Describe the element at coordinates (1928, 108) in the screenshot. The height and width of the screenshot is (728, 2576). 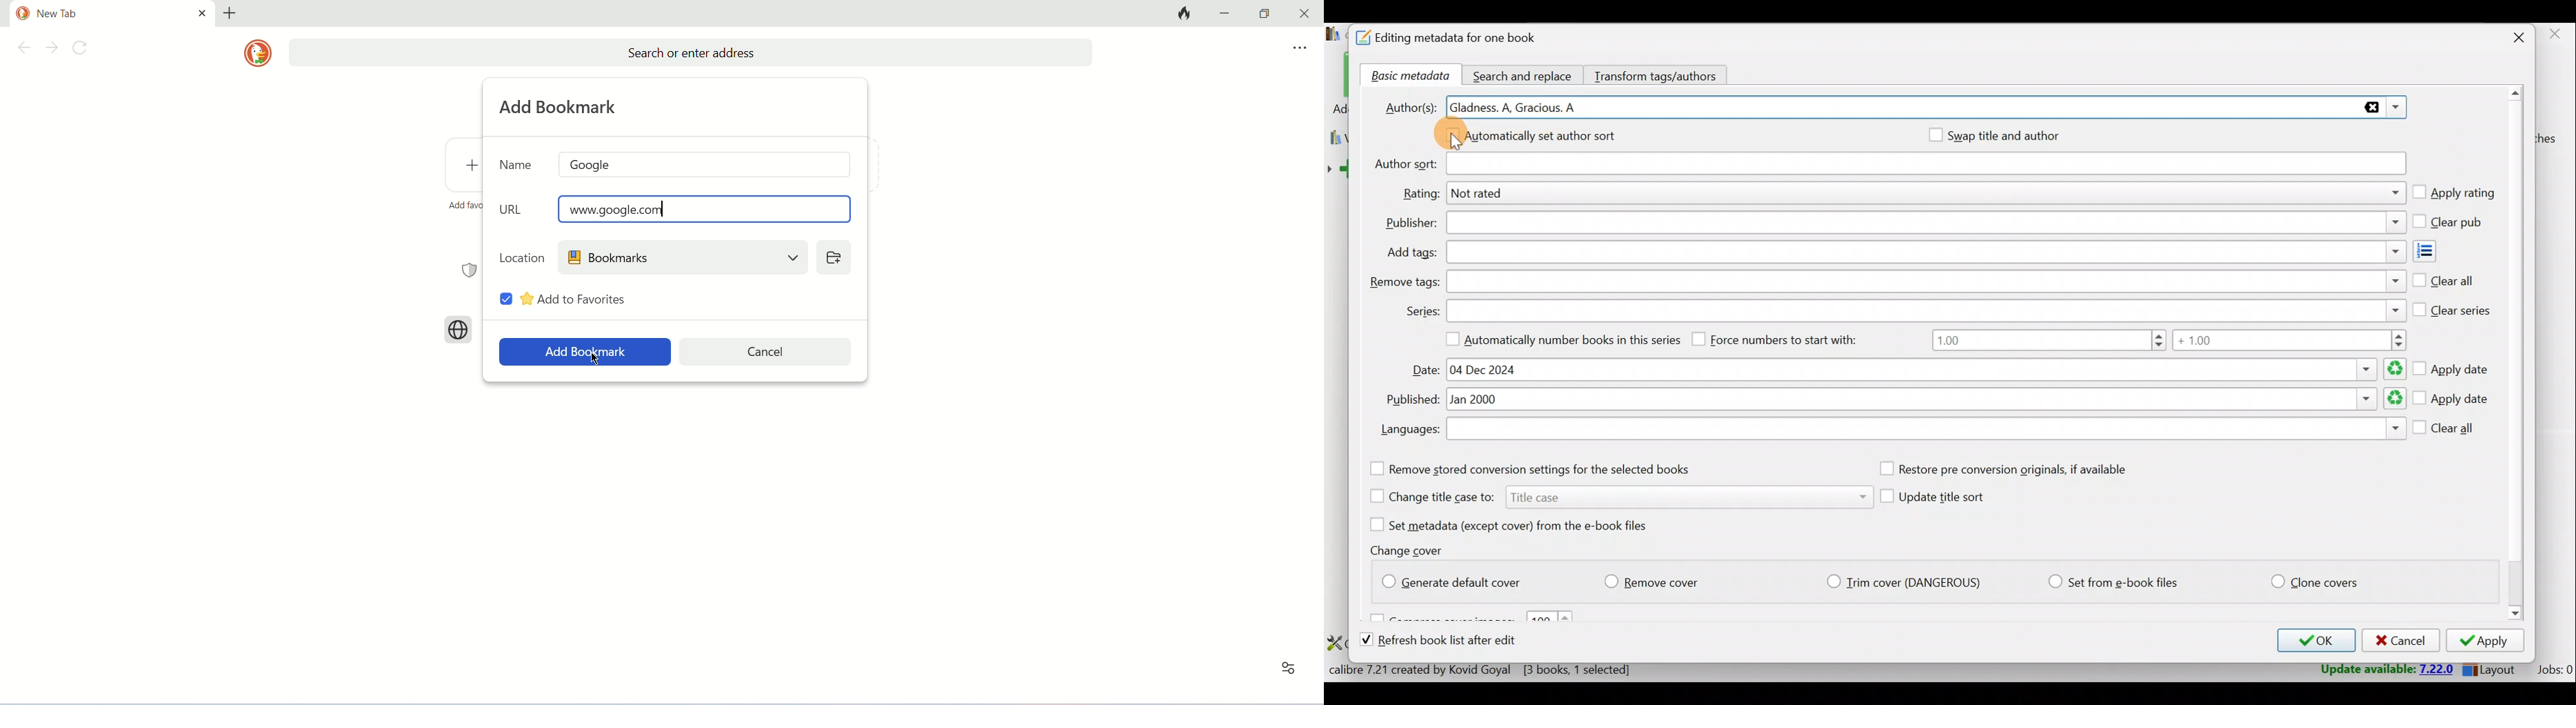
I see `Authors` at that location.